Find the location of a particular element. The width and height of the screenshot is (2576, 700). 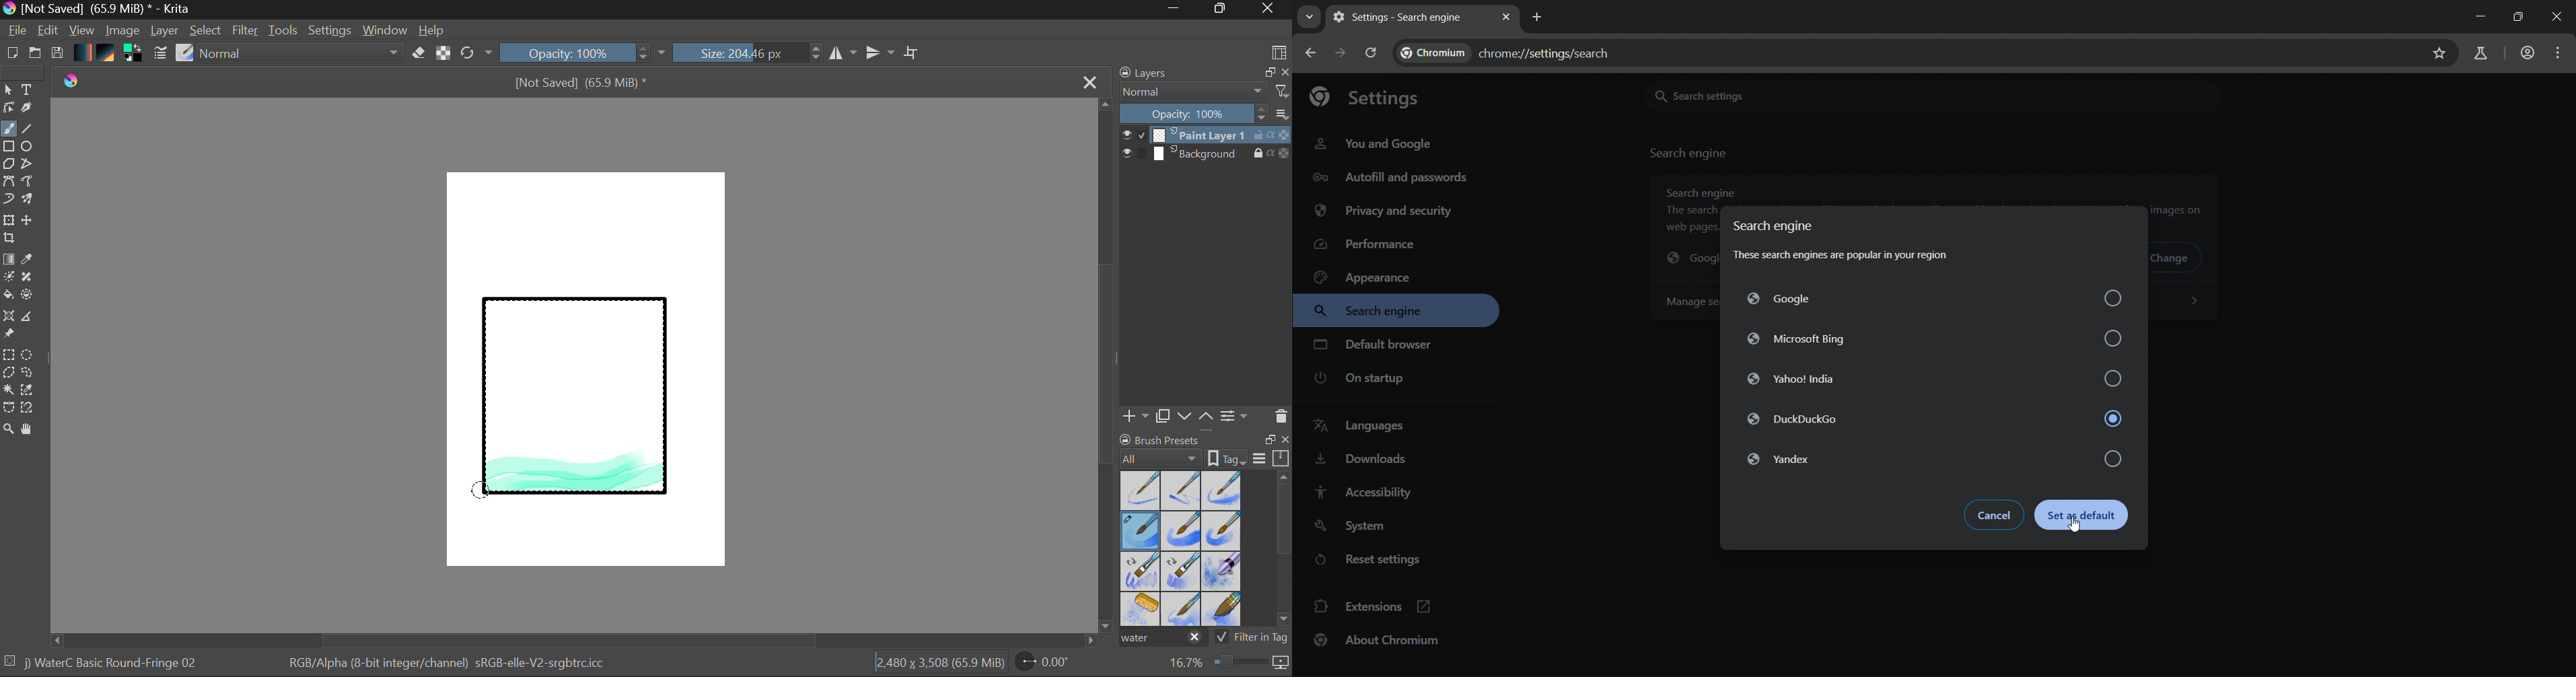

Magnetic Selection Tool is located at coordinates (28, 408).